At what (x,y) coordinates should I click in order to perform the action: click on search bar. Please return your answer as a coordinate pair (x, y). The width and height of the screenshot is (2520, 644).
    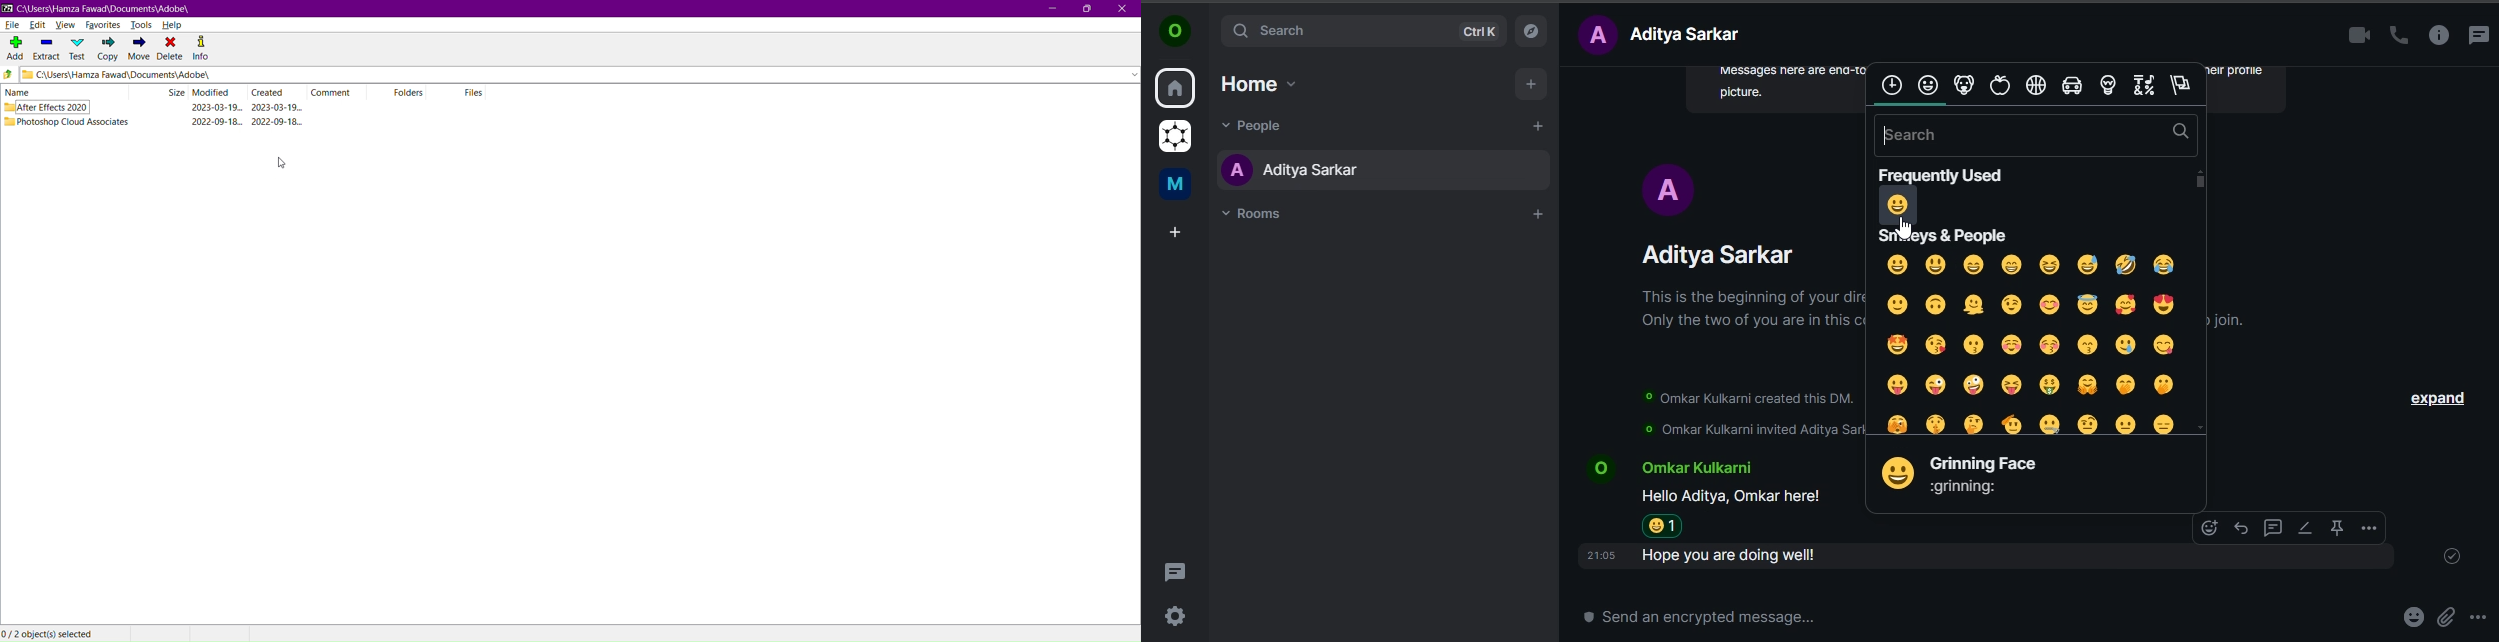
    Looking at the image, I should click on (2036, 135).